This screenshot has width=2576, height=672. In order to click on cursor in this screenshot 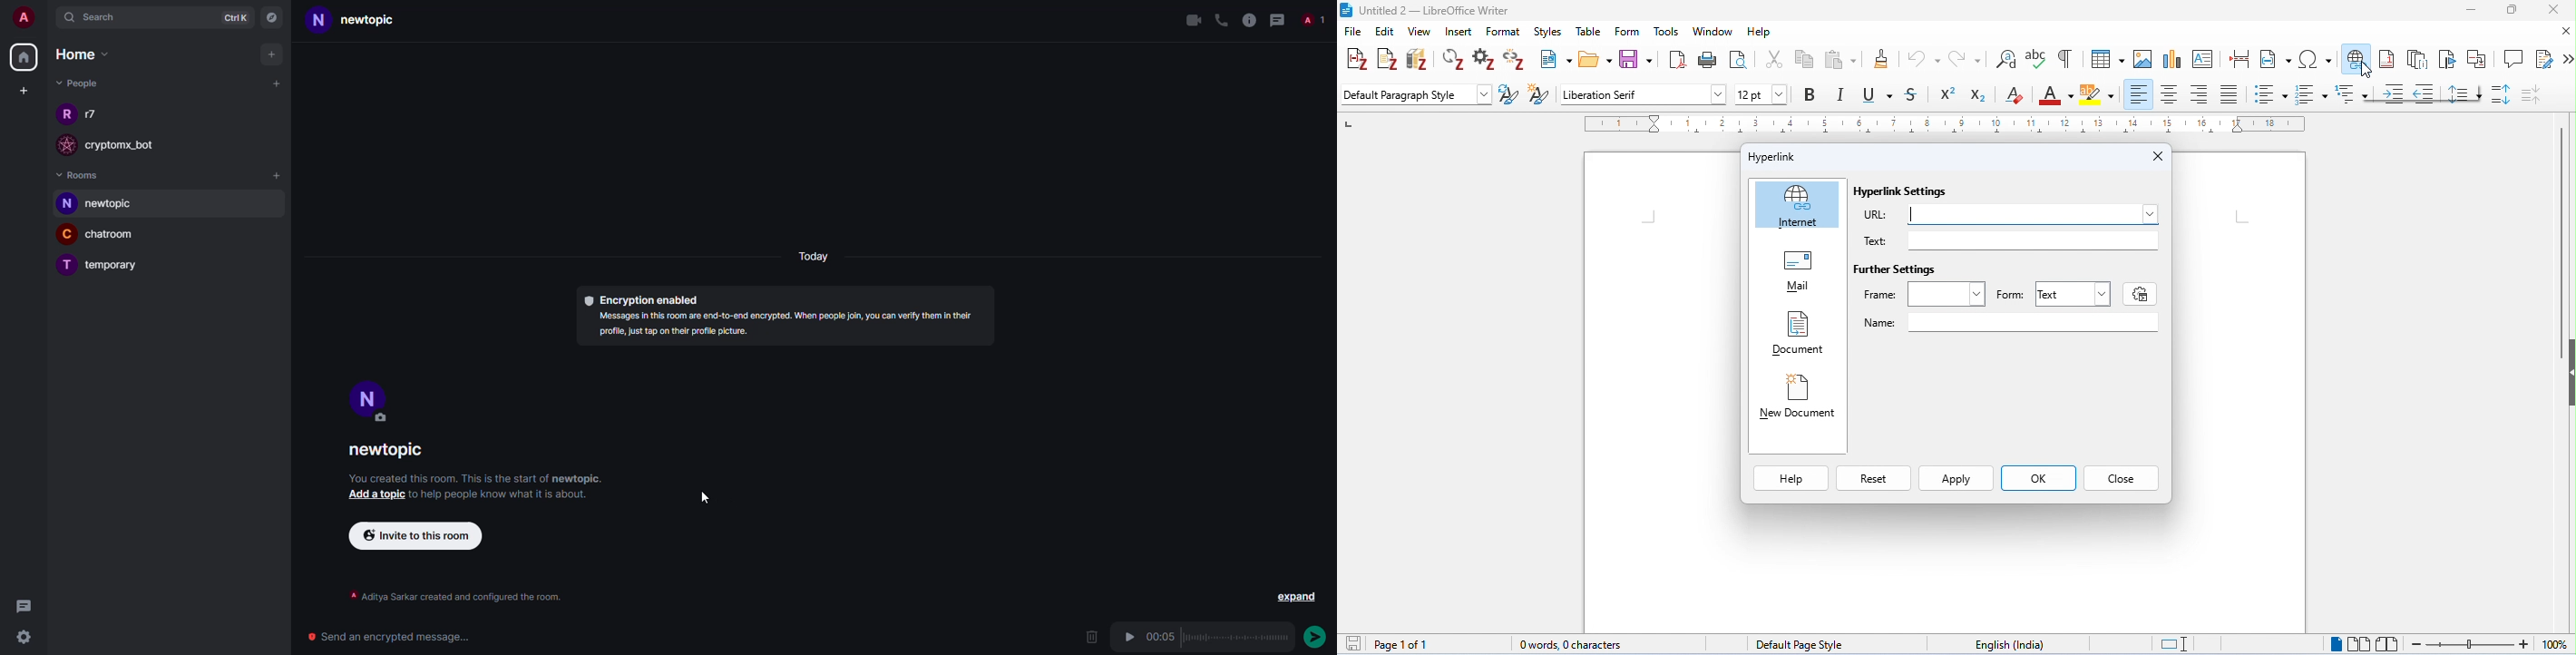, I will do `click(2366, 70)`.